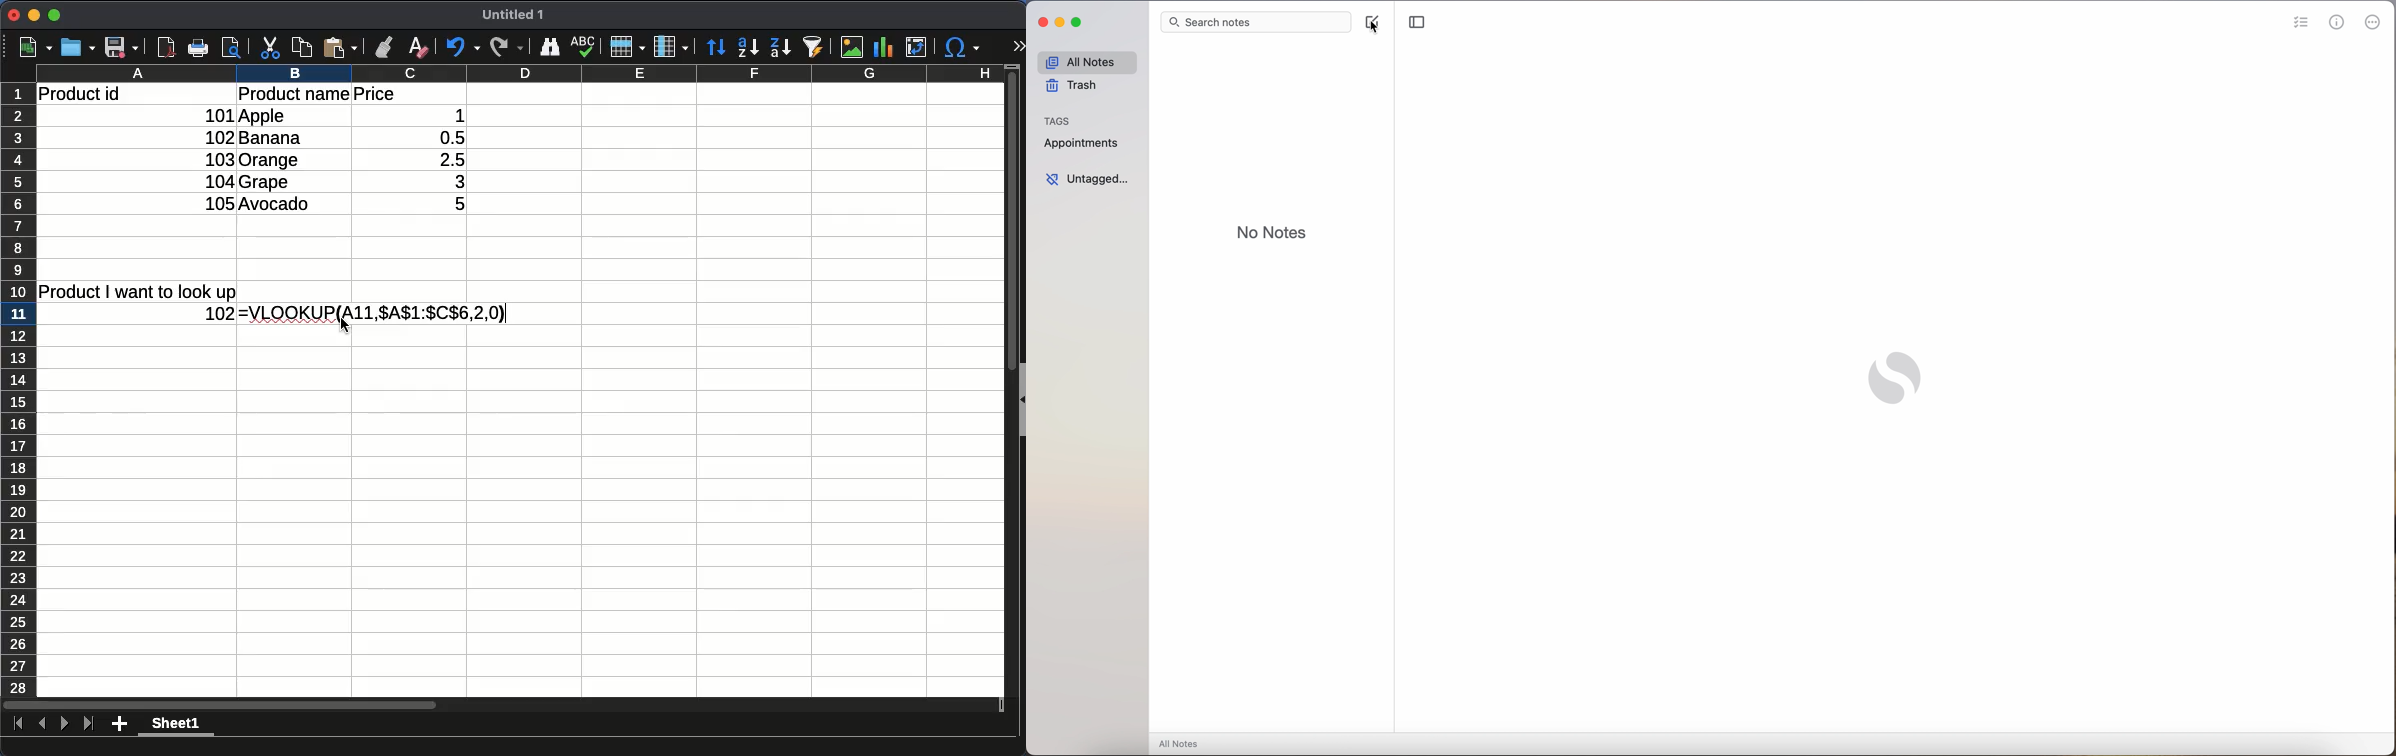 This screenshot has height=756, width=2408. What do you see at coordinates (374, 94) in the screenshot?
I see `price` at bounding box center [374, 94].